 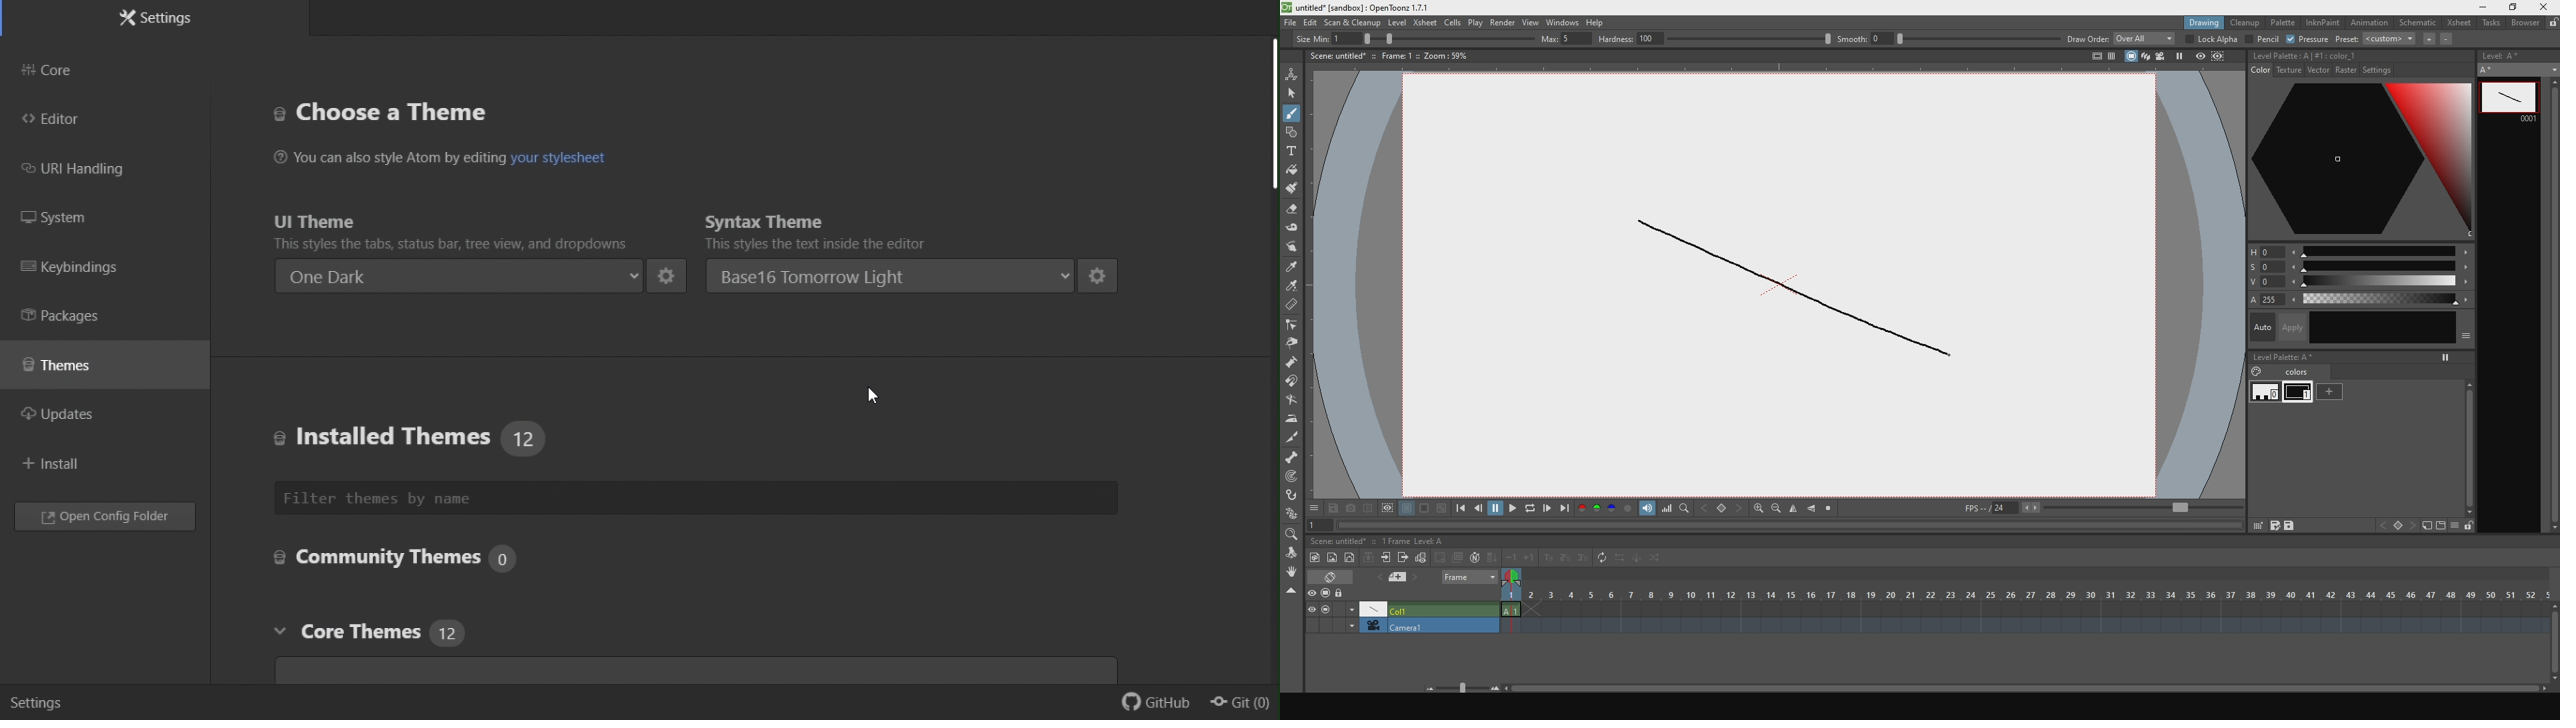 I want to click on vector, so click(x=2317, y=69).